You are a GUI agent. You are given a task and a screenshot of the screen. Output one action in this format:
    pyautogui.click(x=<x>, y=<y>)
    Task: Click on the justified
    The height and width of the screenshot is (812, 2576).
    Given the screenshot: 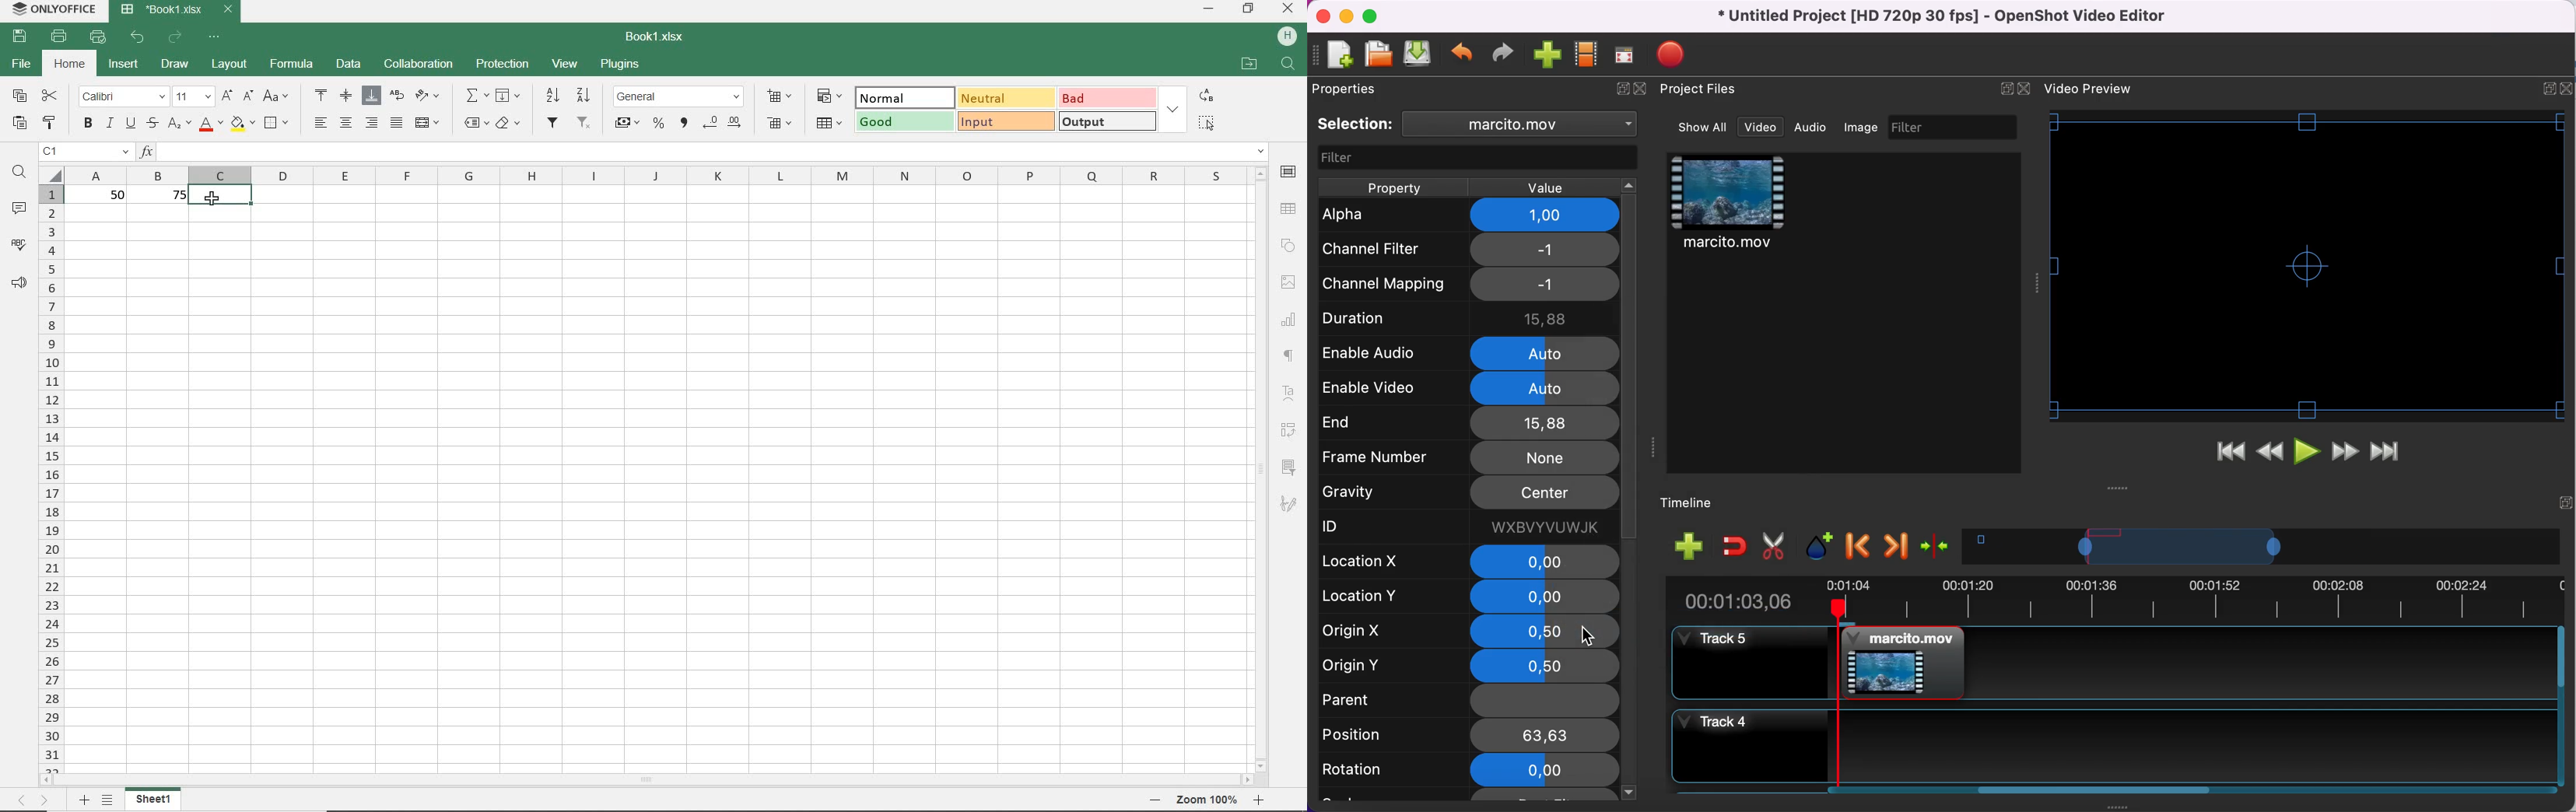 What is the action you would take?
    pyautogui.click(x=394, y=122)
    